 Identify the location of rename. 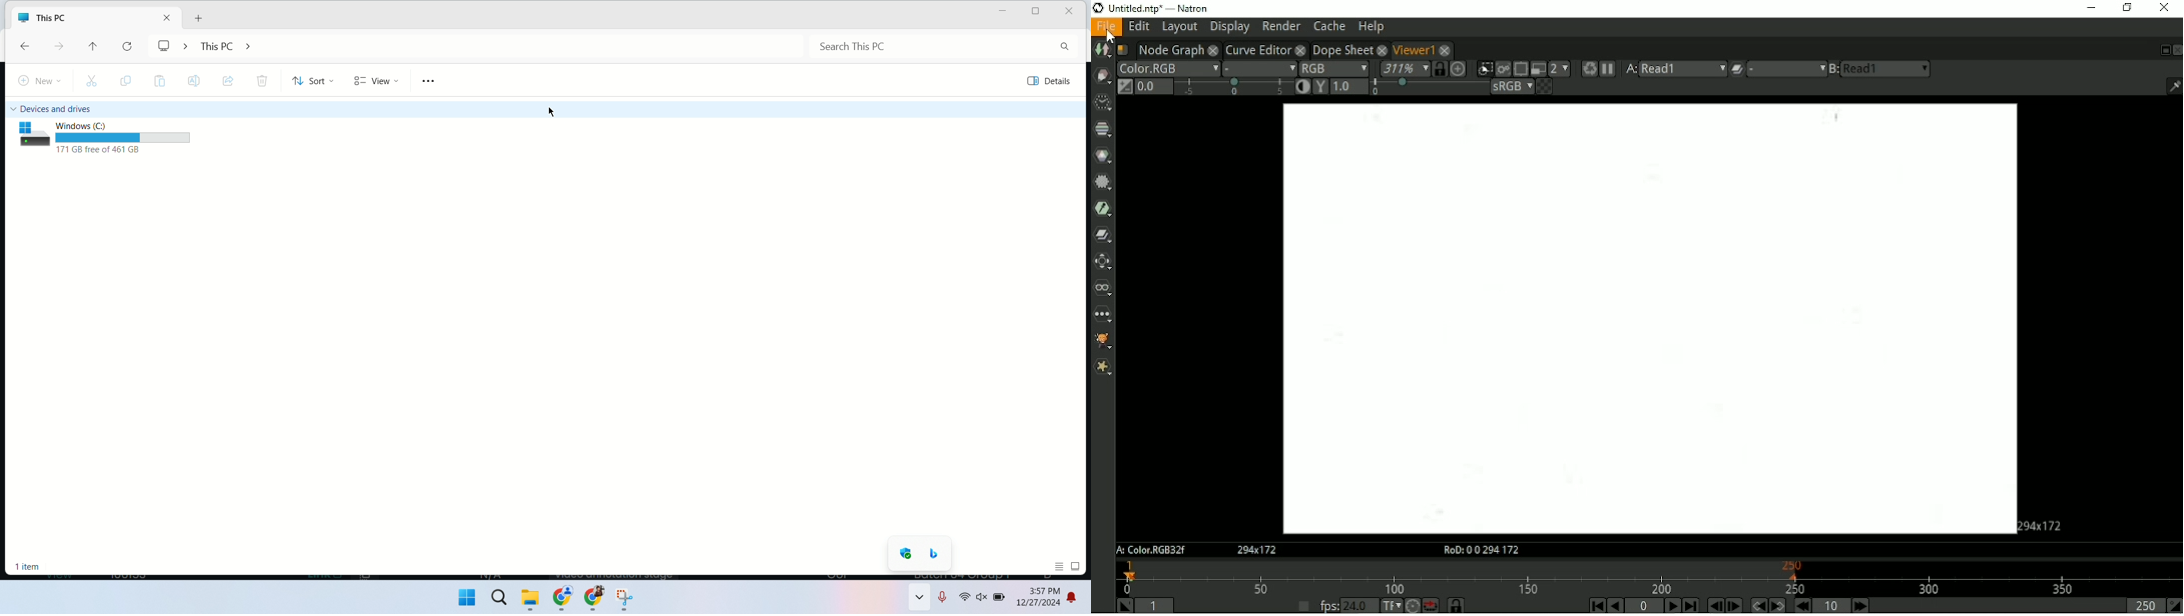
(196, 81).